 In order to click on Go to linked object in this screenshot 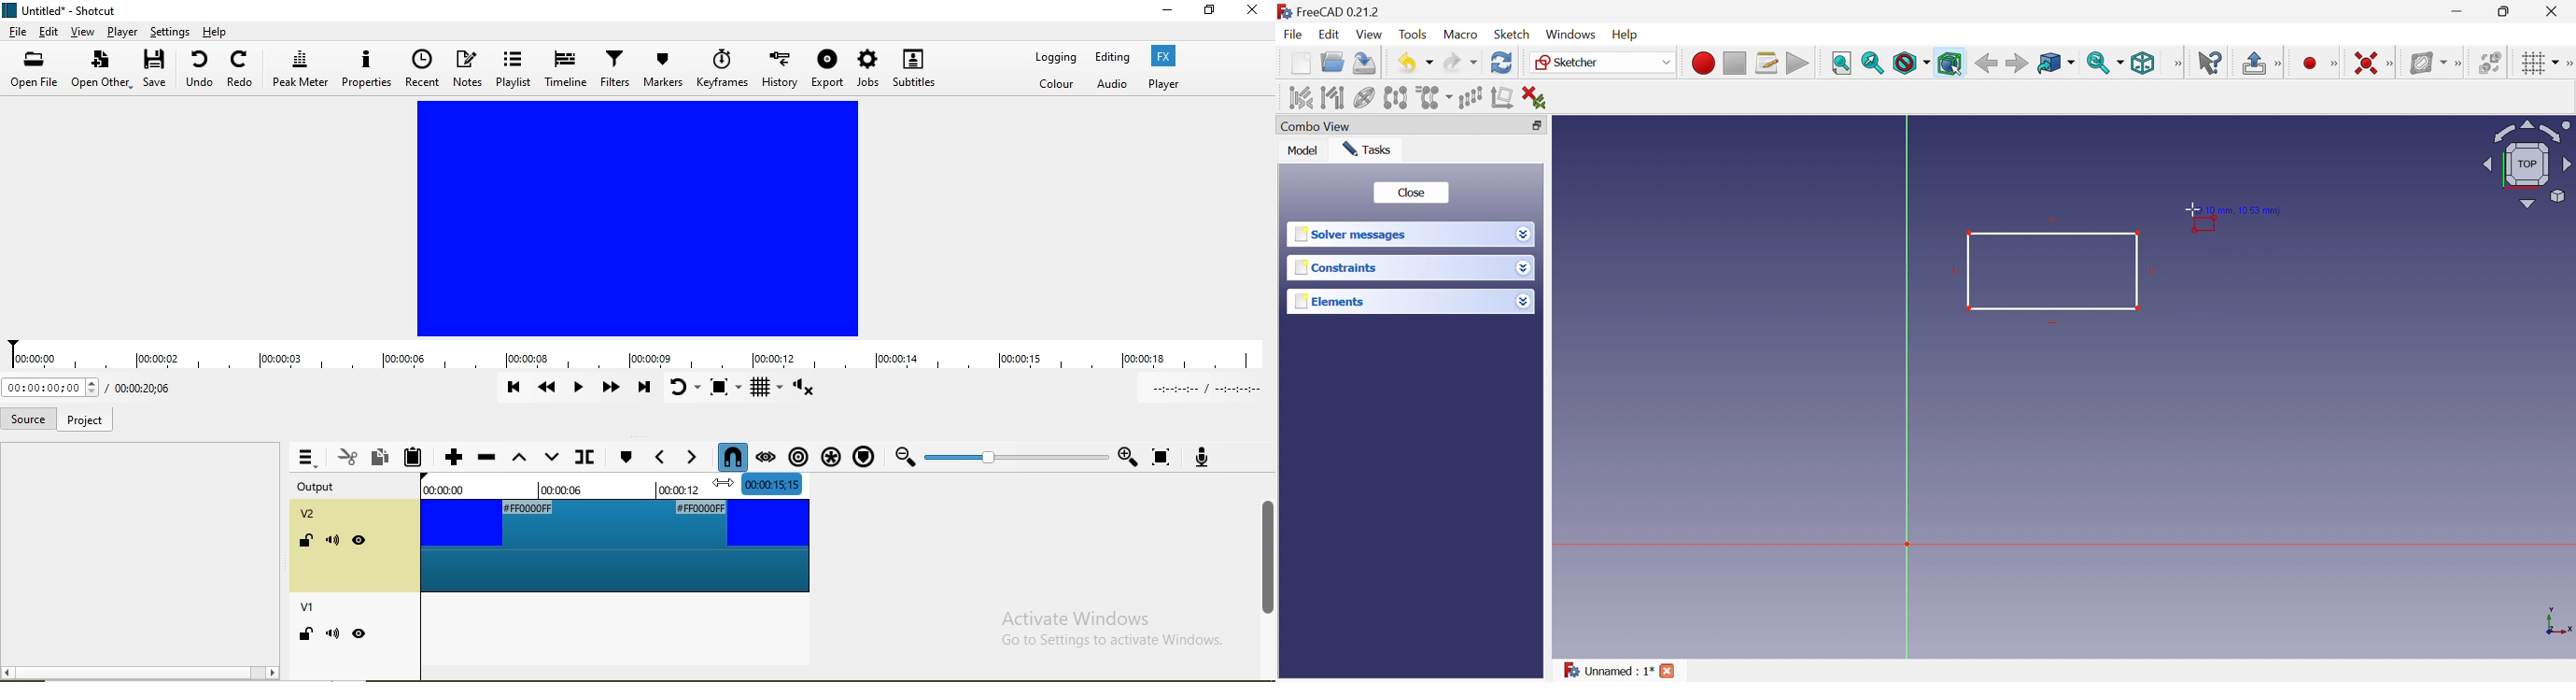, I will do `click(2055, 64)`.